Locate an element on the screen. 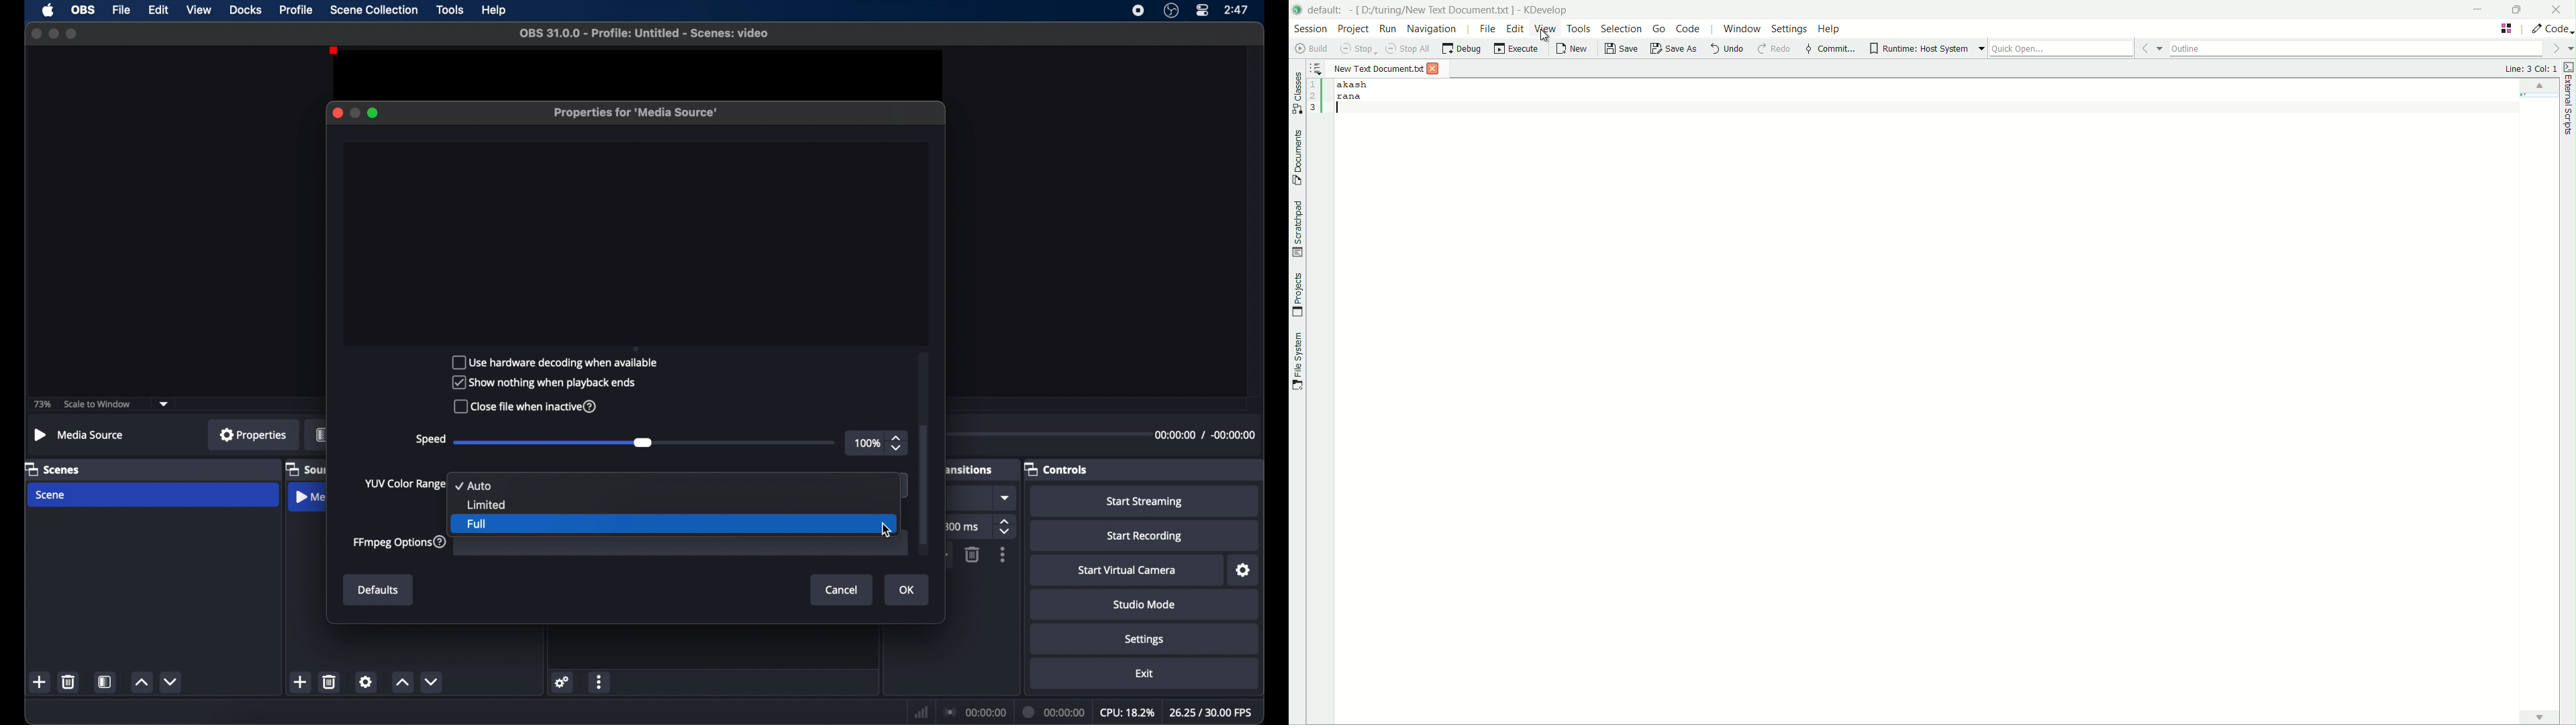  Close file when inactive is located at coordinates (532, 407).